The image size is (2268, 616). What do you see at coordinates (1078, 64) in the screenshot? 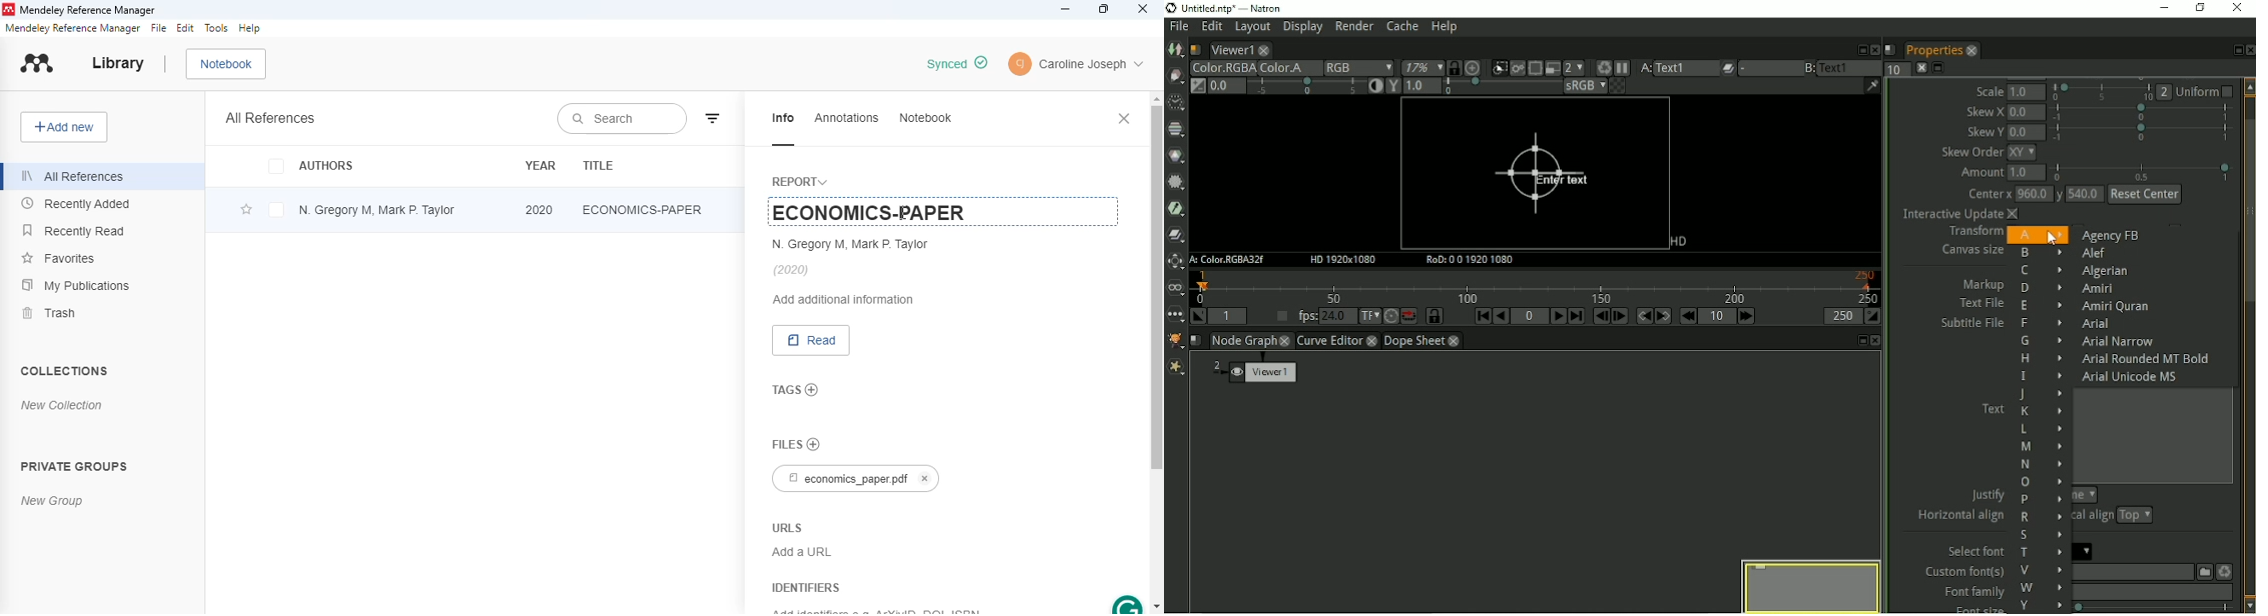
I see `profile` at bounding box center [1078, 64].